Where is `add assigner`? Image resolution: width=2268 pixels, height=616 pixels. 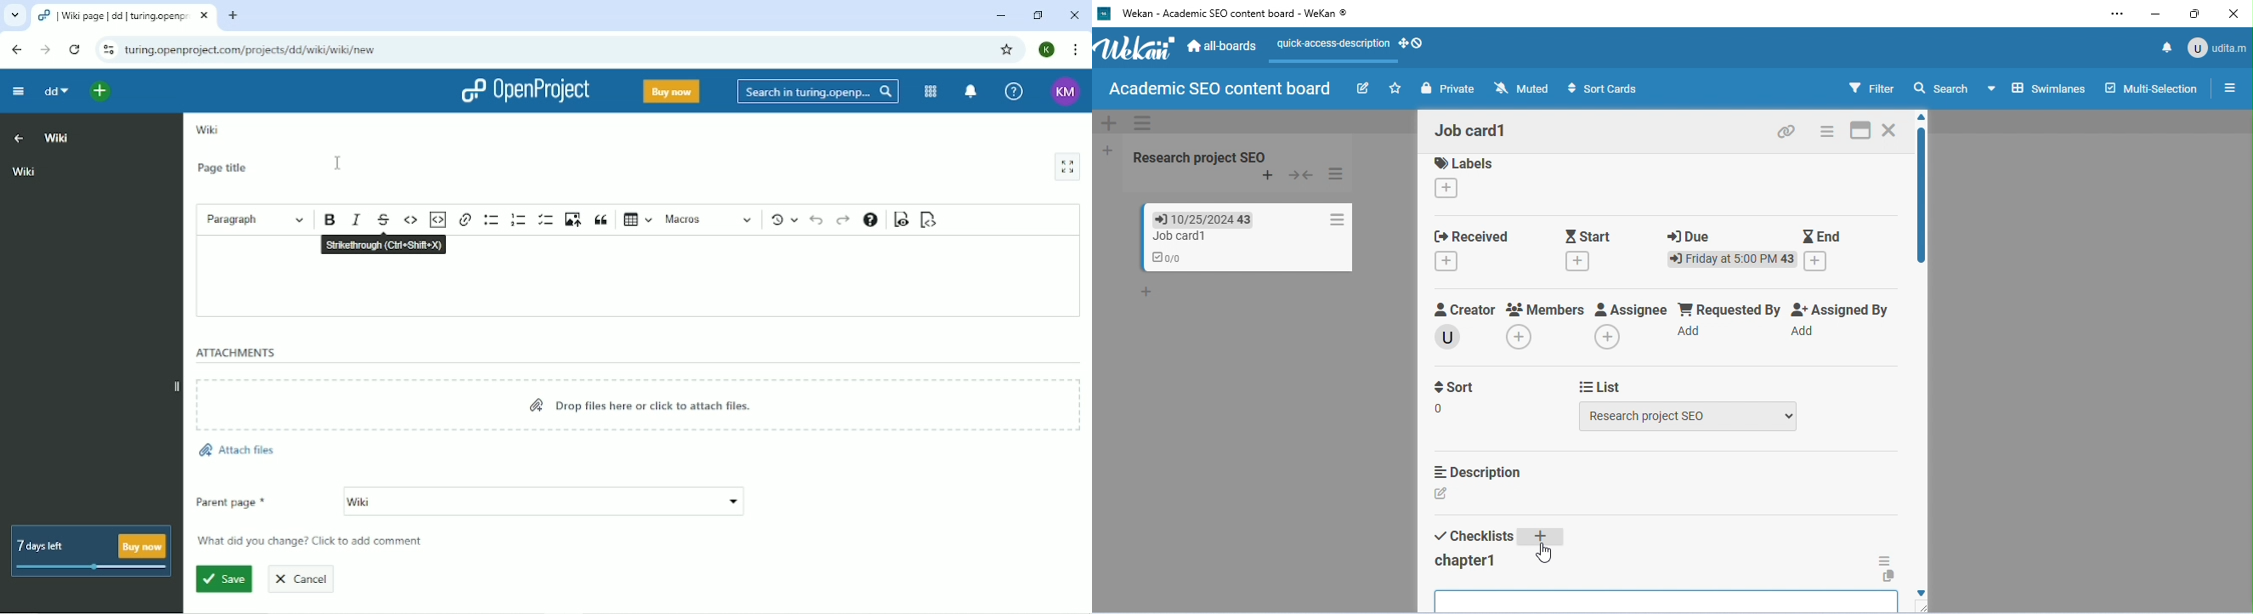 add assigner is located at coordinates (1805, 336).